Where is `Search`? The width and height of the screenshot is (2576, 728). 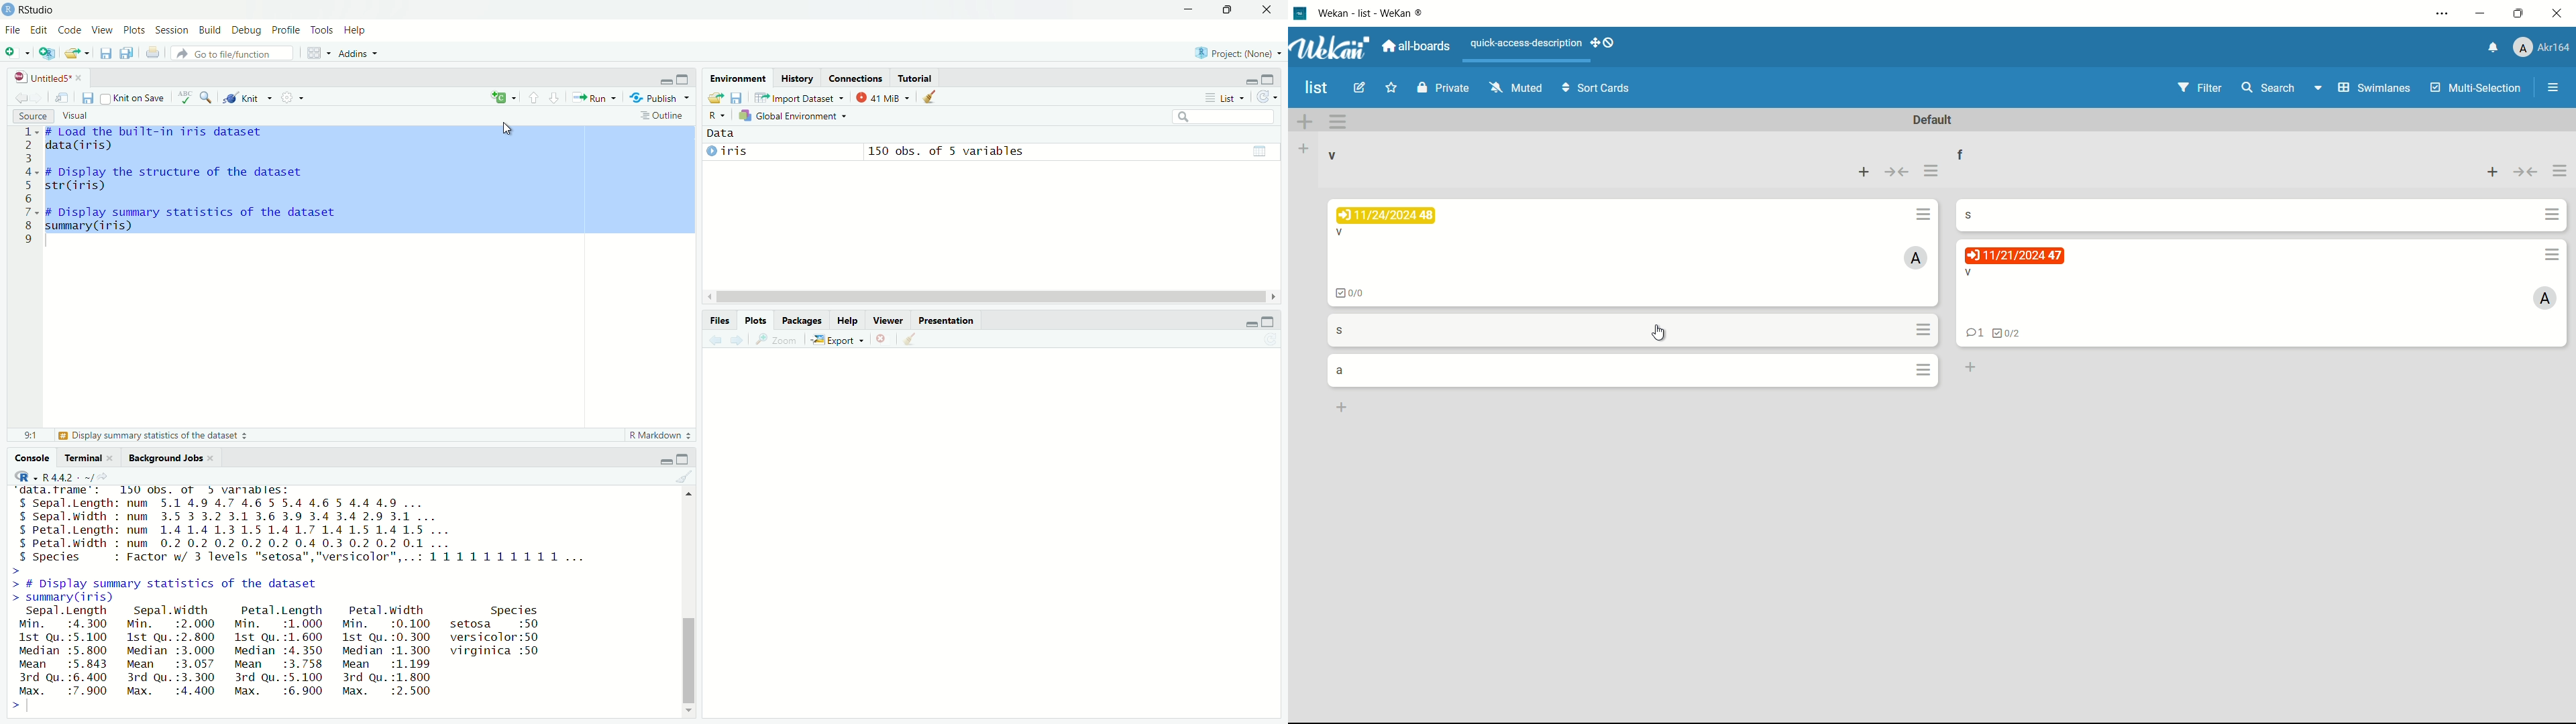
Search is located at coordinates (1224, 116).